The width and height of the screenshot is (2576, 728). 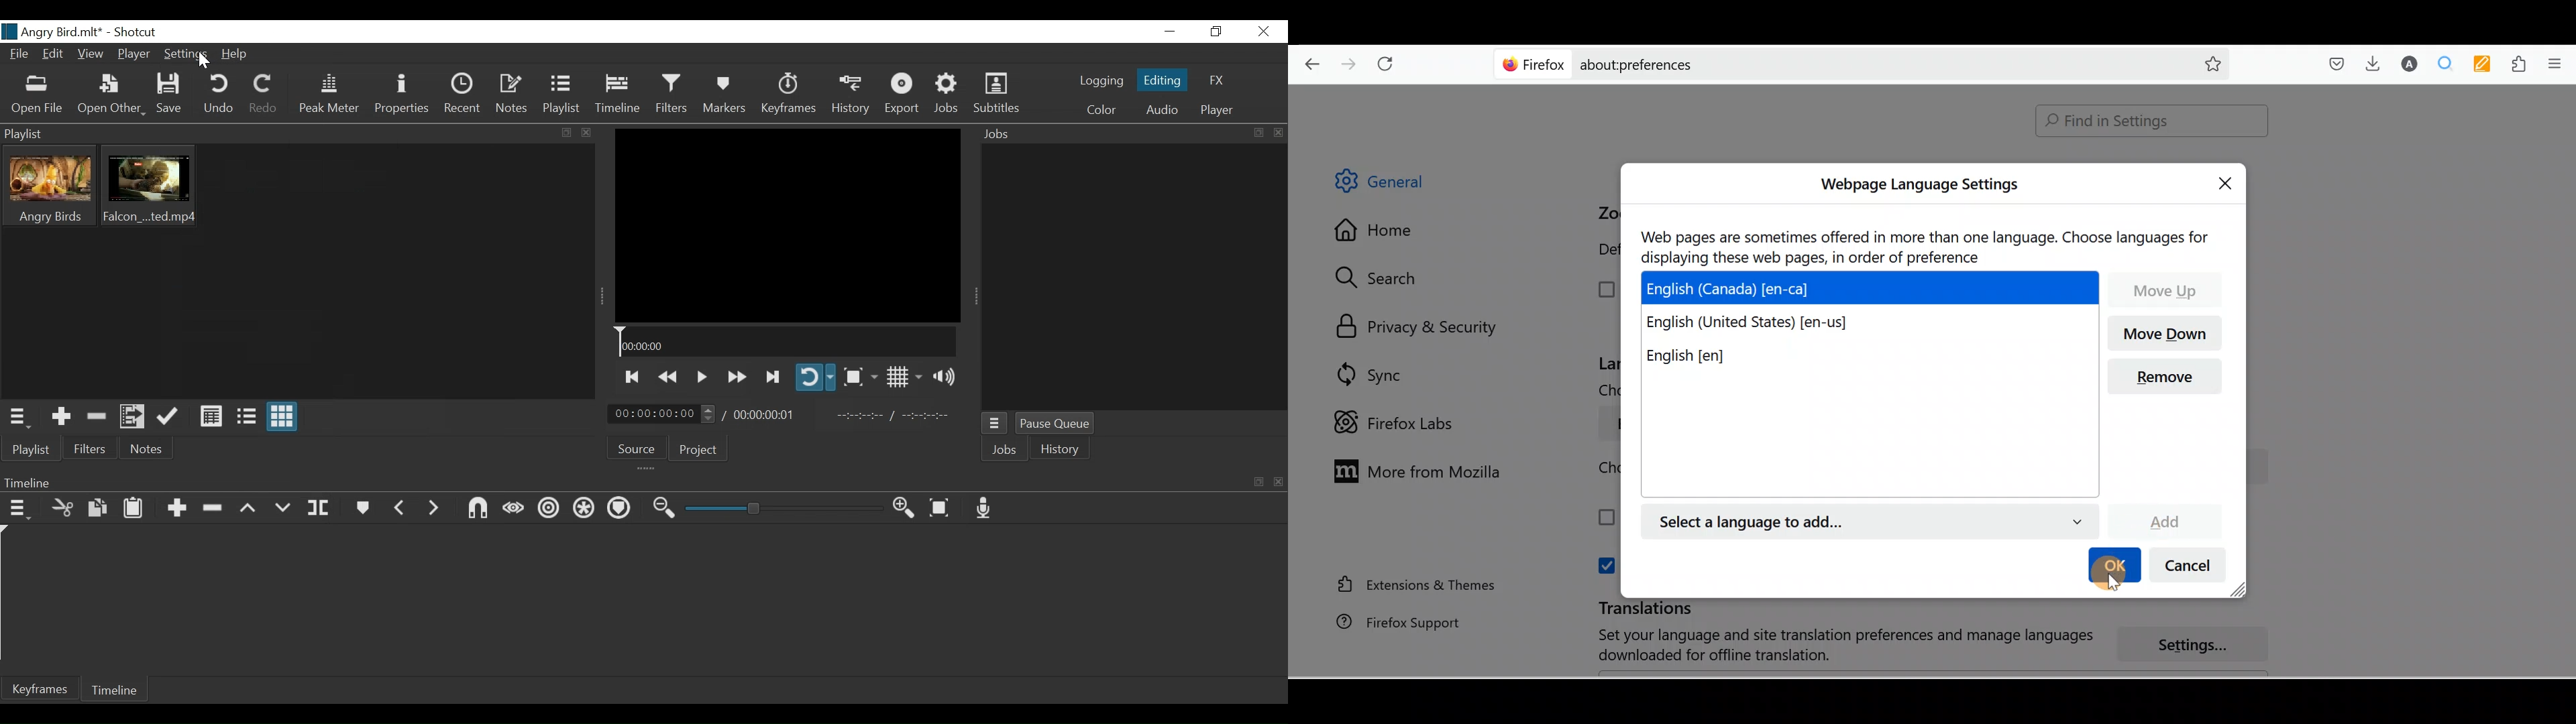 I want to click on Move down, so click(x=2167, y=335).